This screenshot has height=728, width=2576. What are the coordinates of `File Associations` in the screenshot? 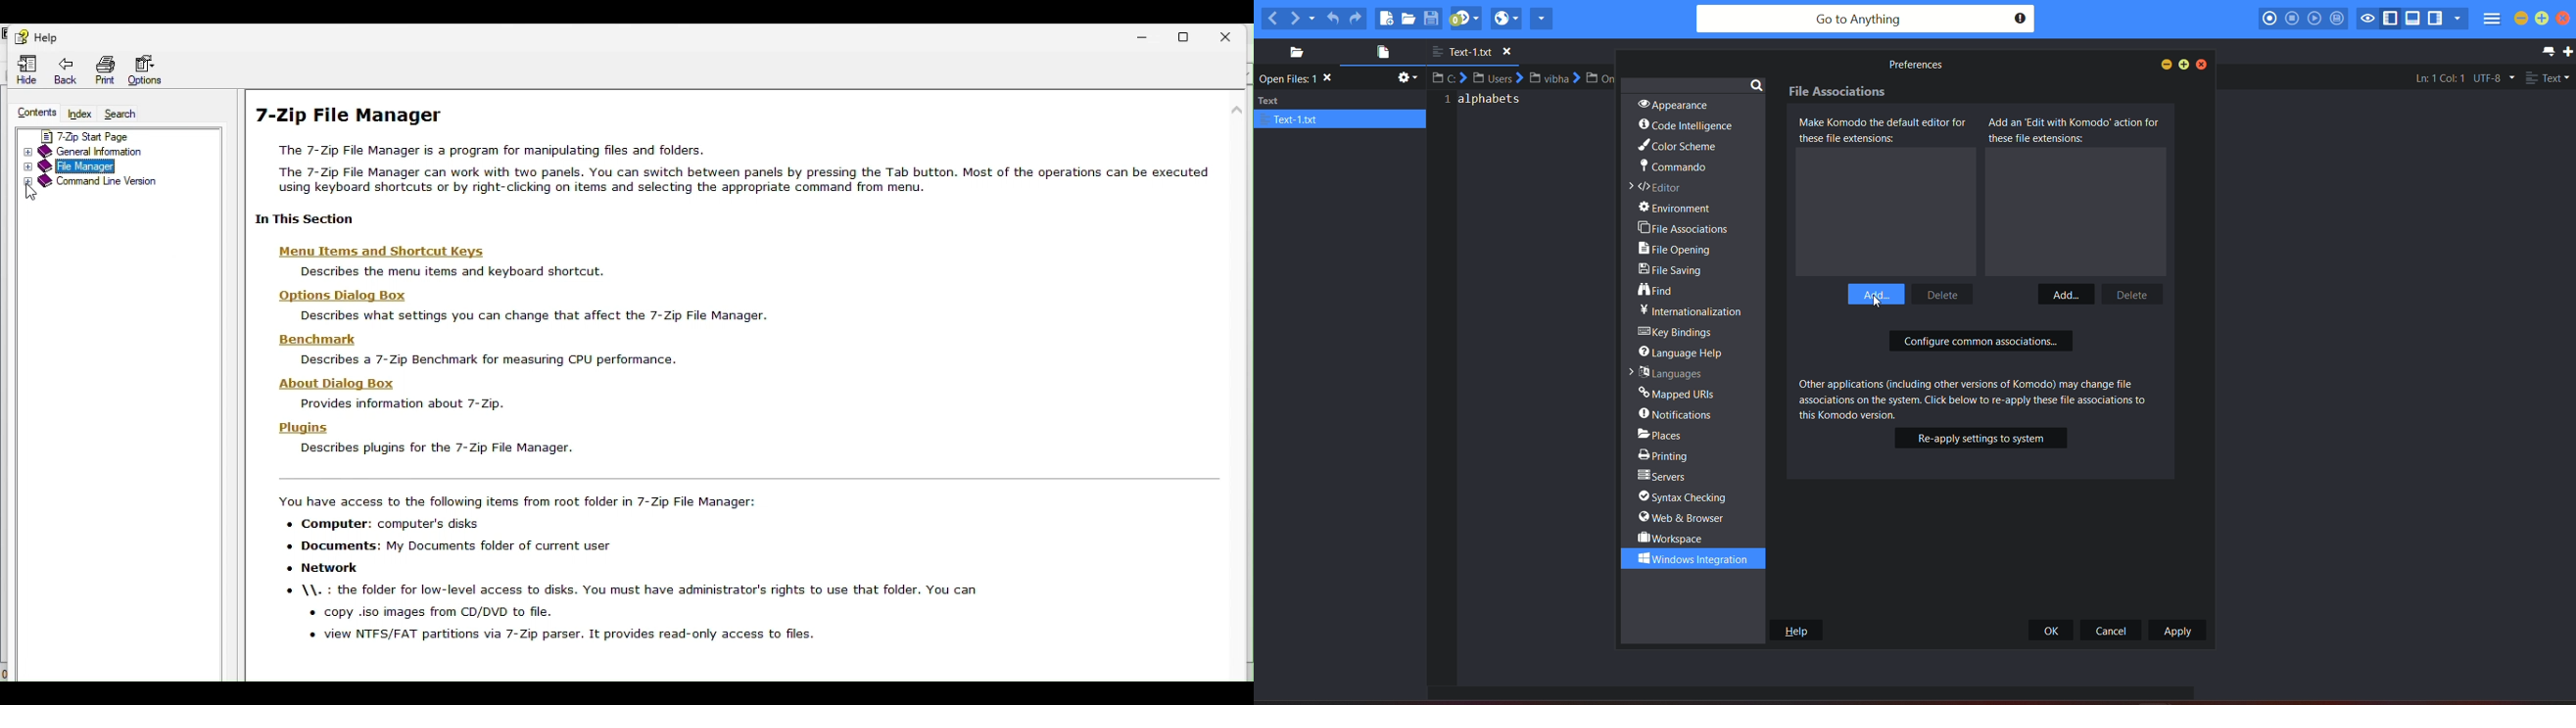 It's located at (1840, 93).